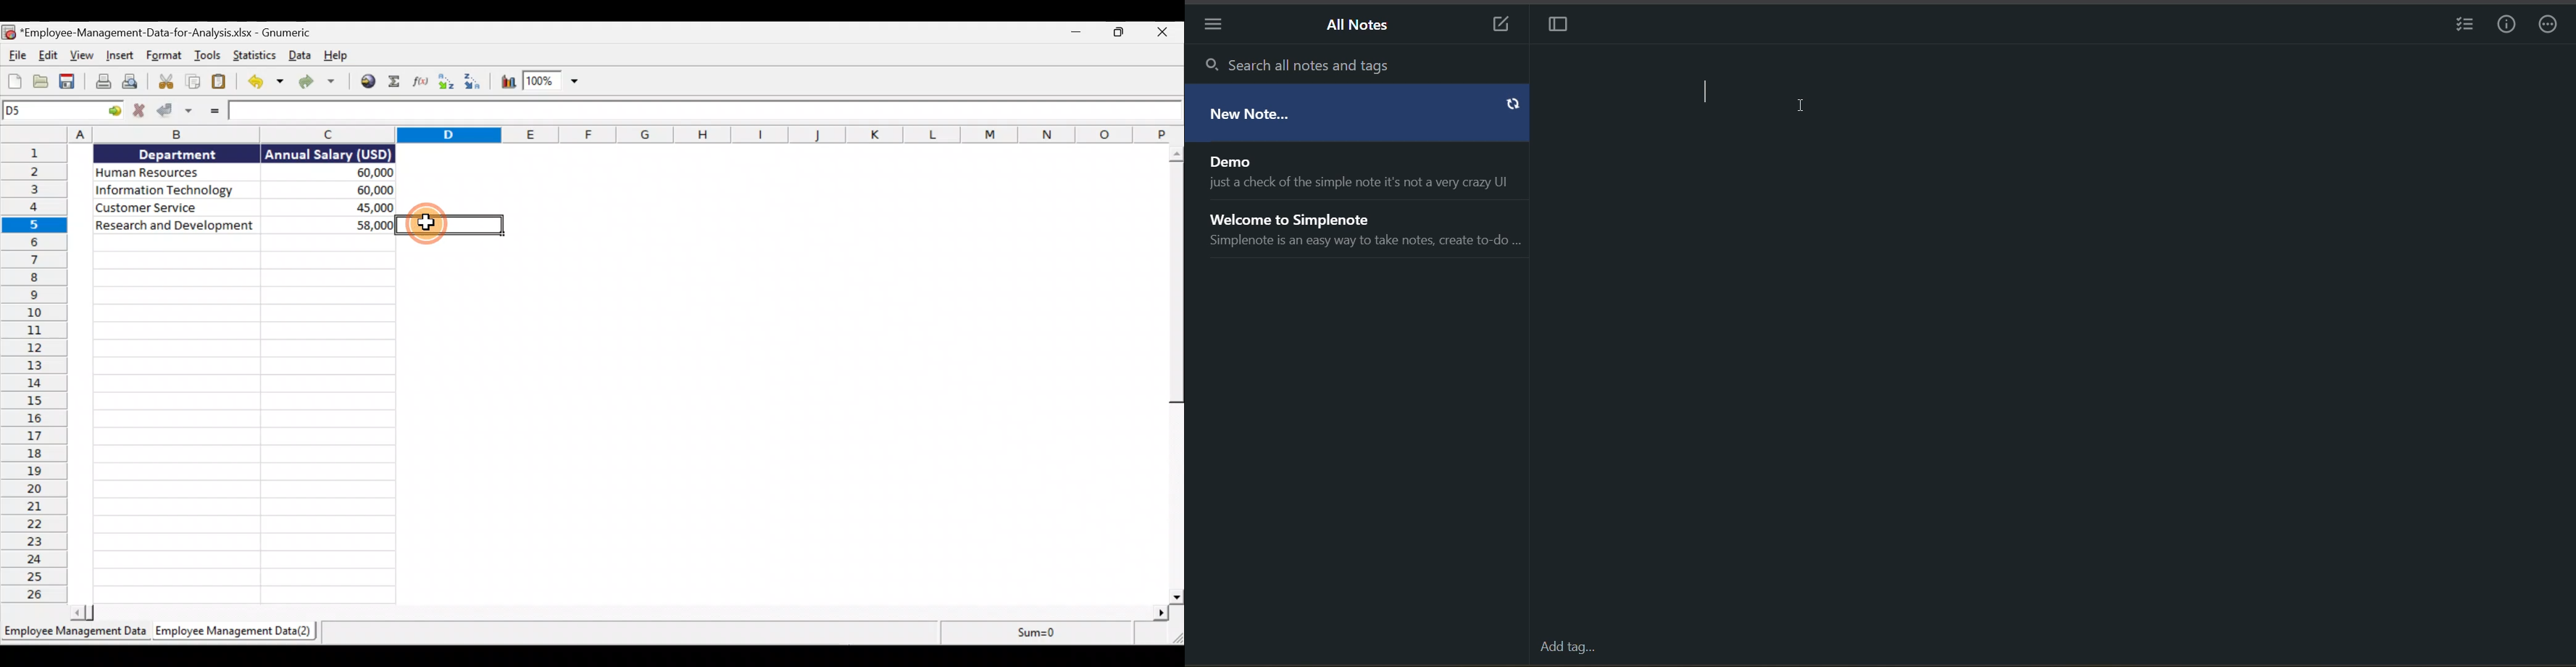 Image resolution: width=2576 pixels, height=672 pixels. Describe the element at coordinates (394, 84) in the screenshot. I see `Sum into the current cell` at that location.